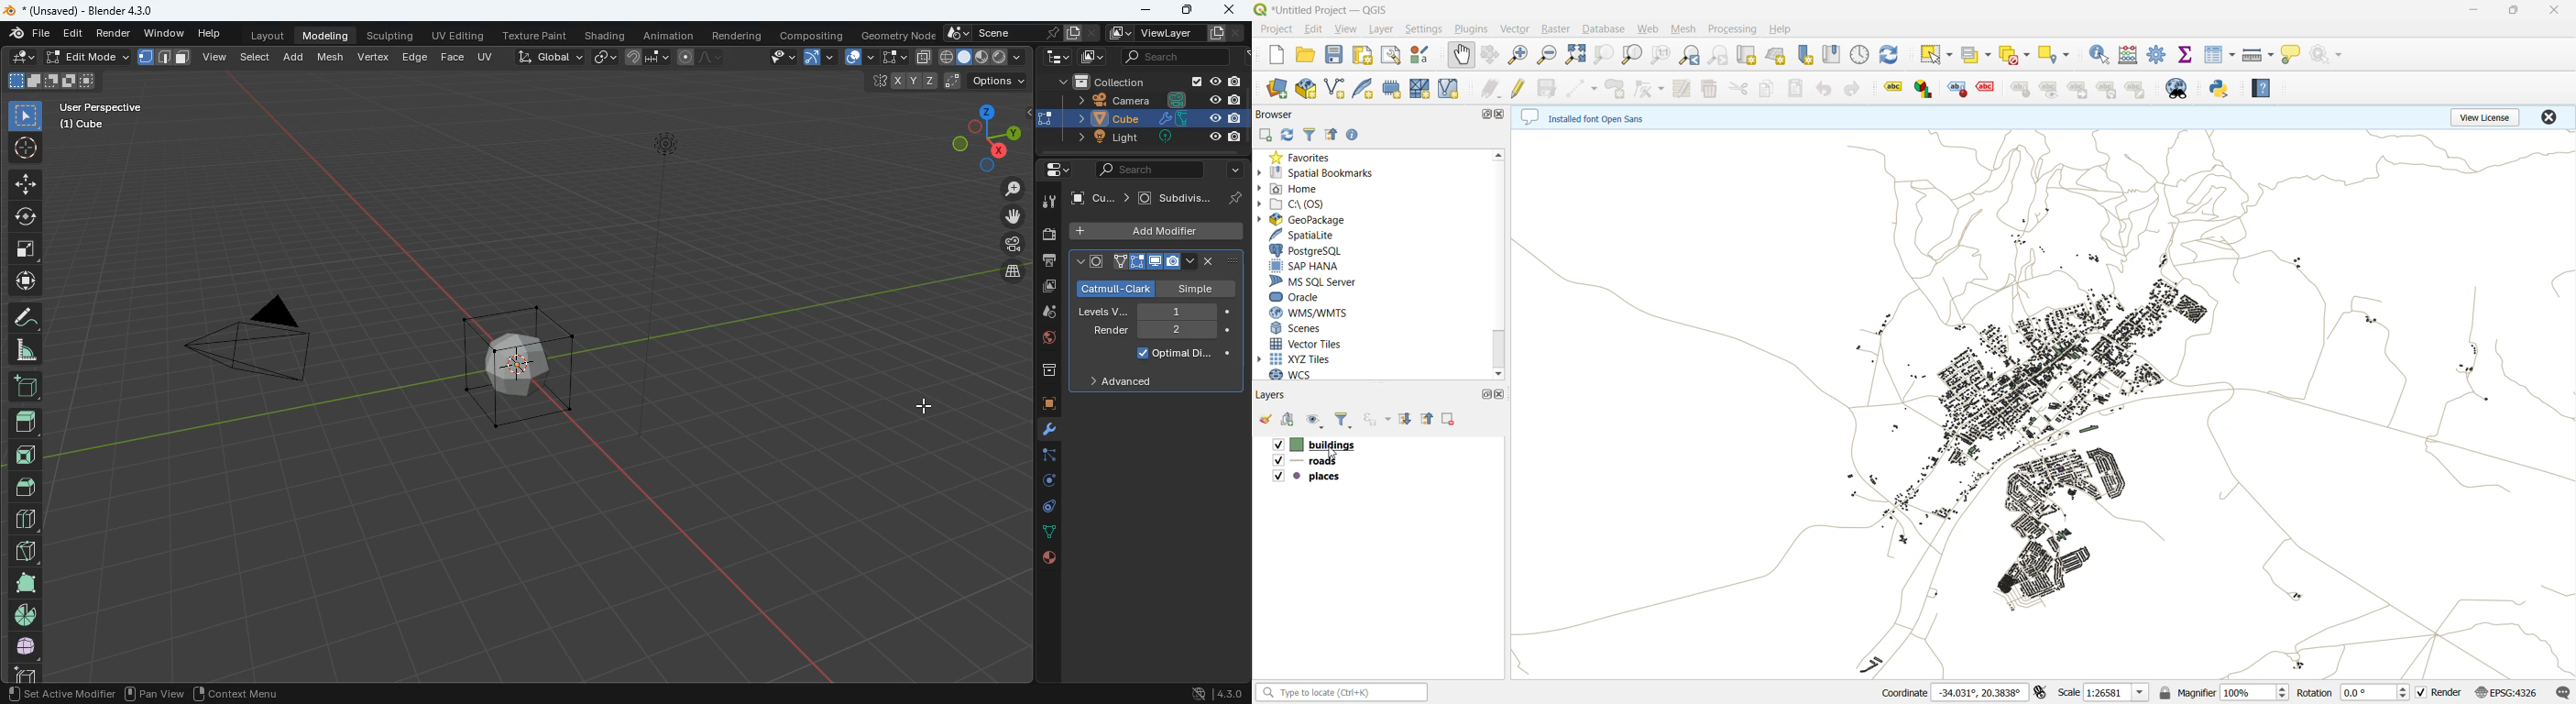 This screenshot has height=728, width=2576. I want to click on mesh, so click(331, 57).